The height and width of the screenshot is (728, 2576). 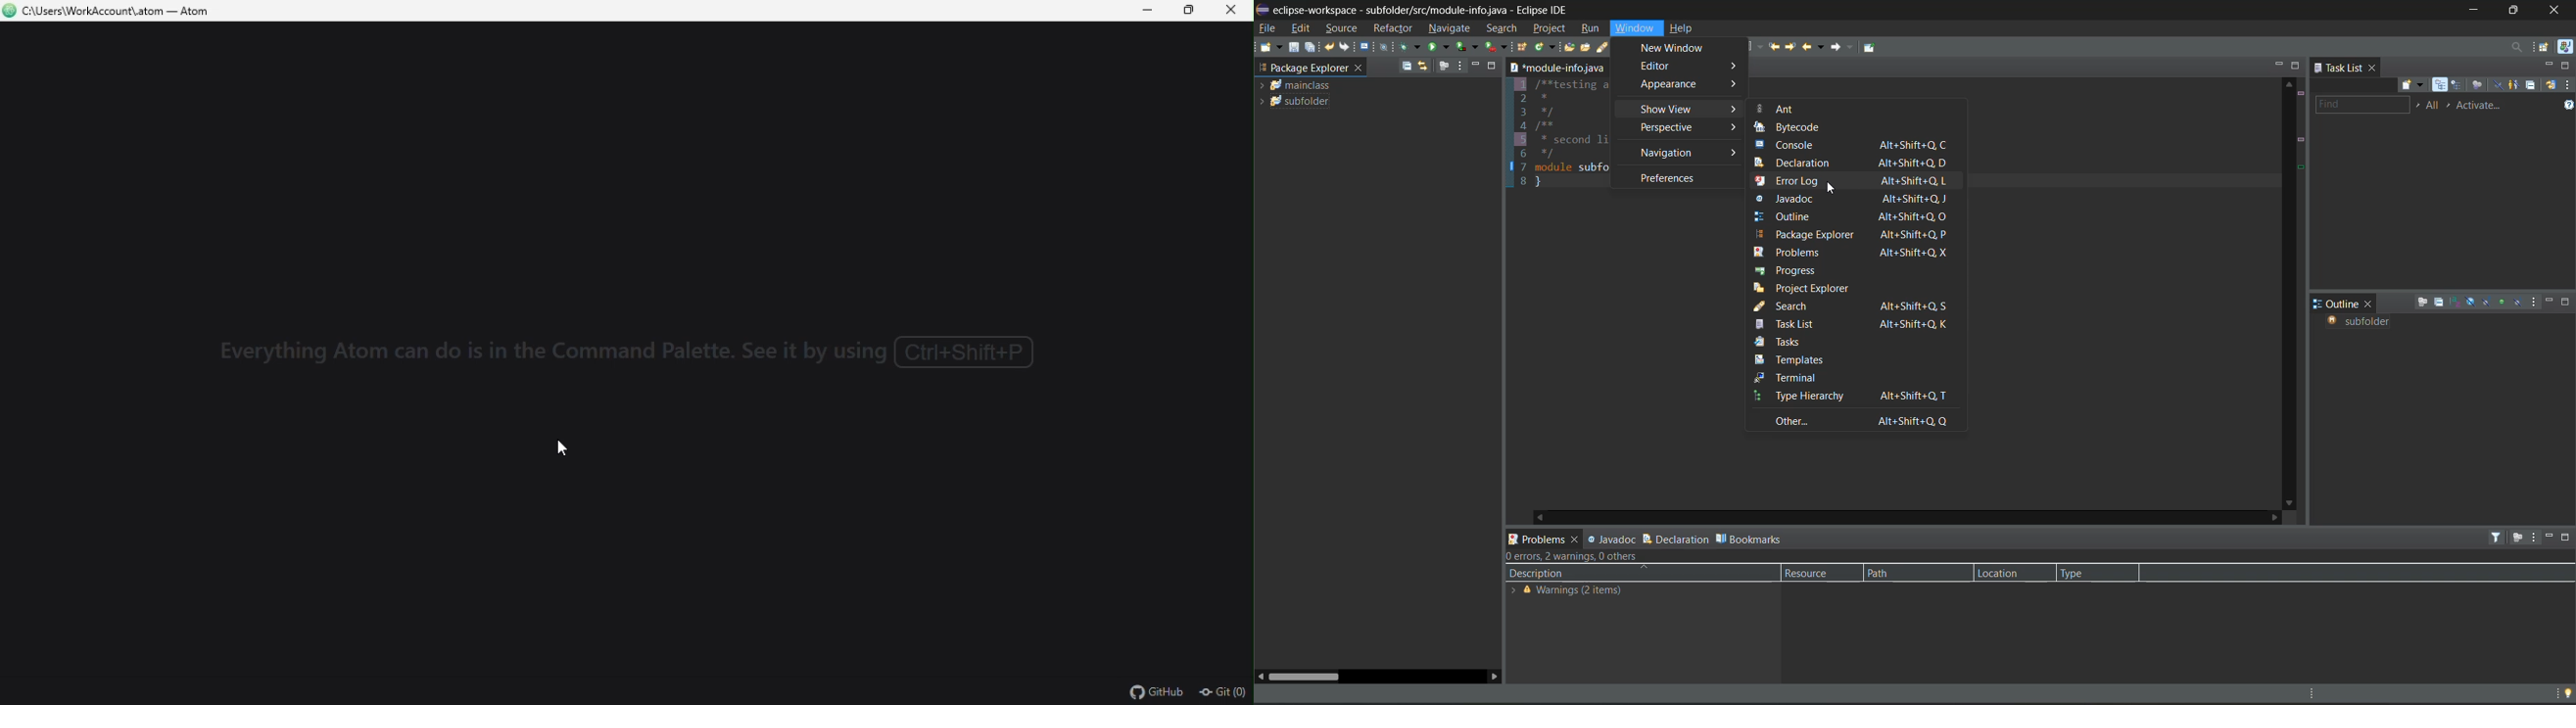 I want to click on maximize, so click(x=2297, y=65).